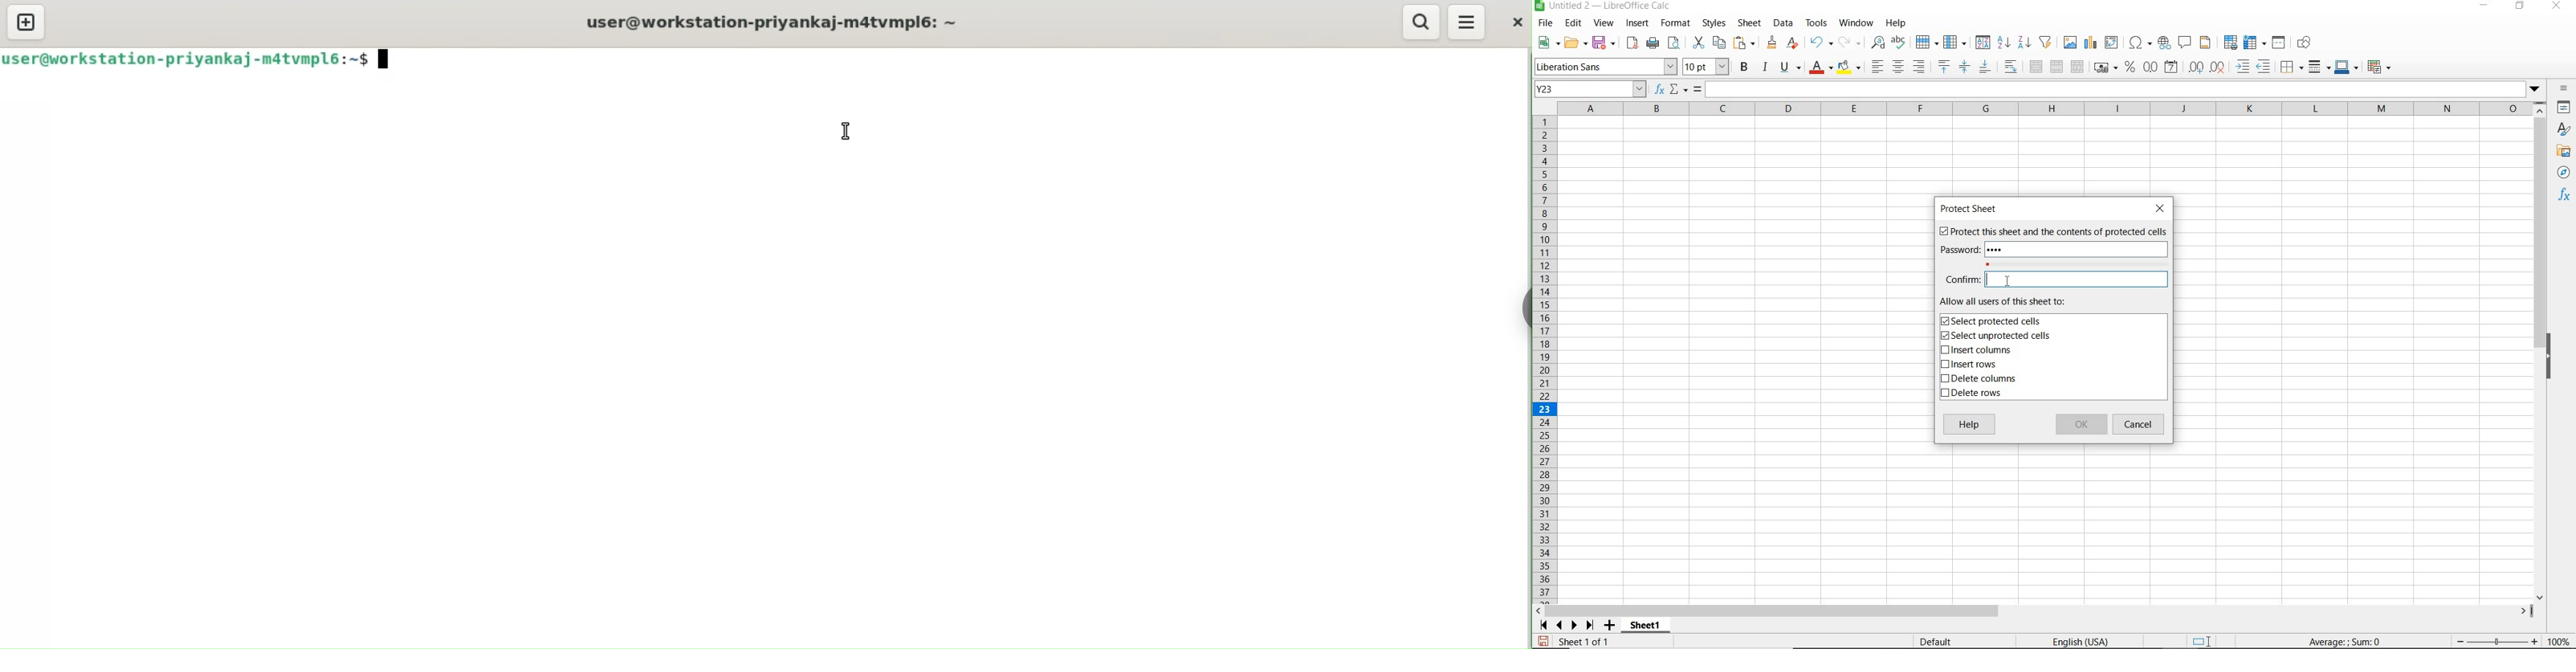  What do you see at coordinates (1674, 22) in the screenshot?
I see `FORMAT` at bounding box center [1674, 22].